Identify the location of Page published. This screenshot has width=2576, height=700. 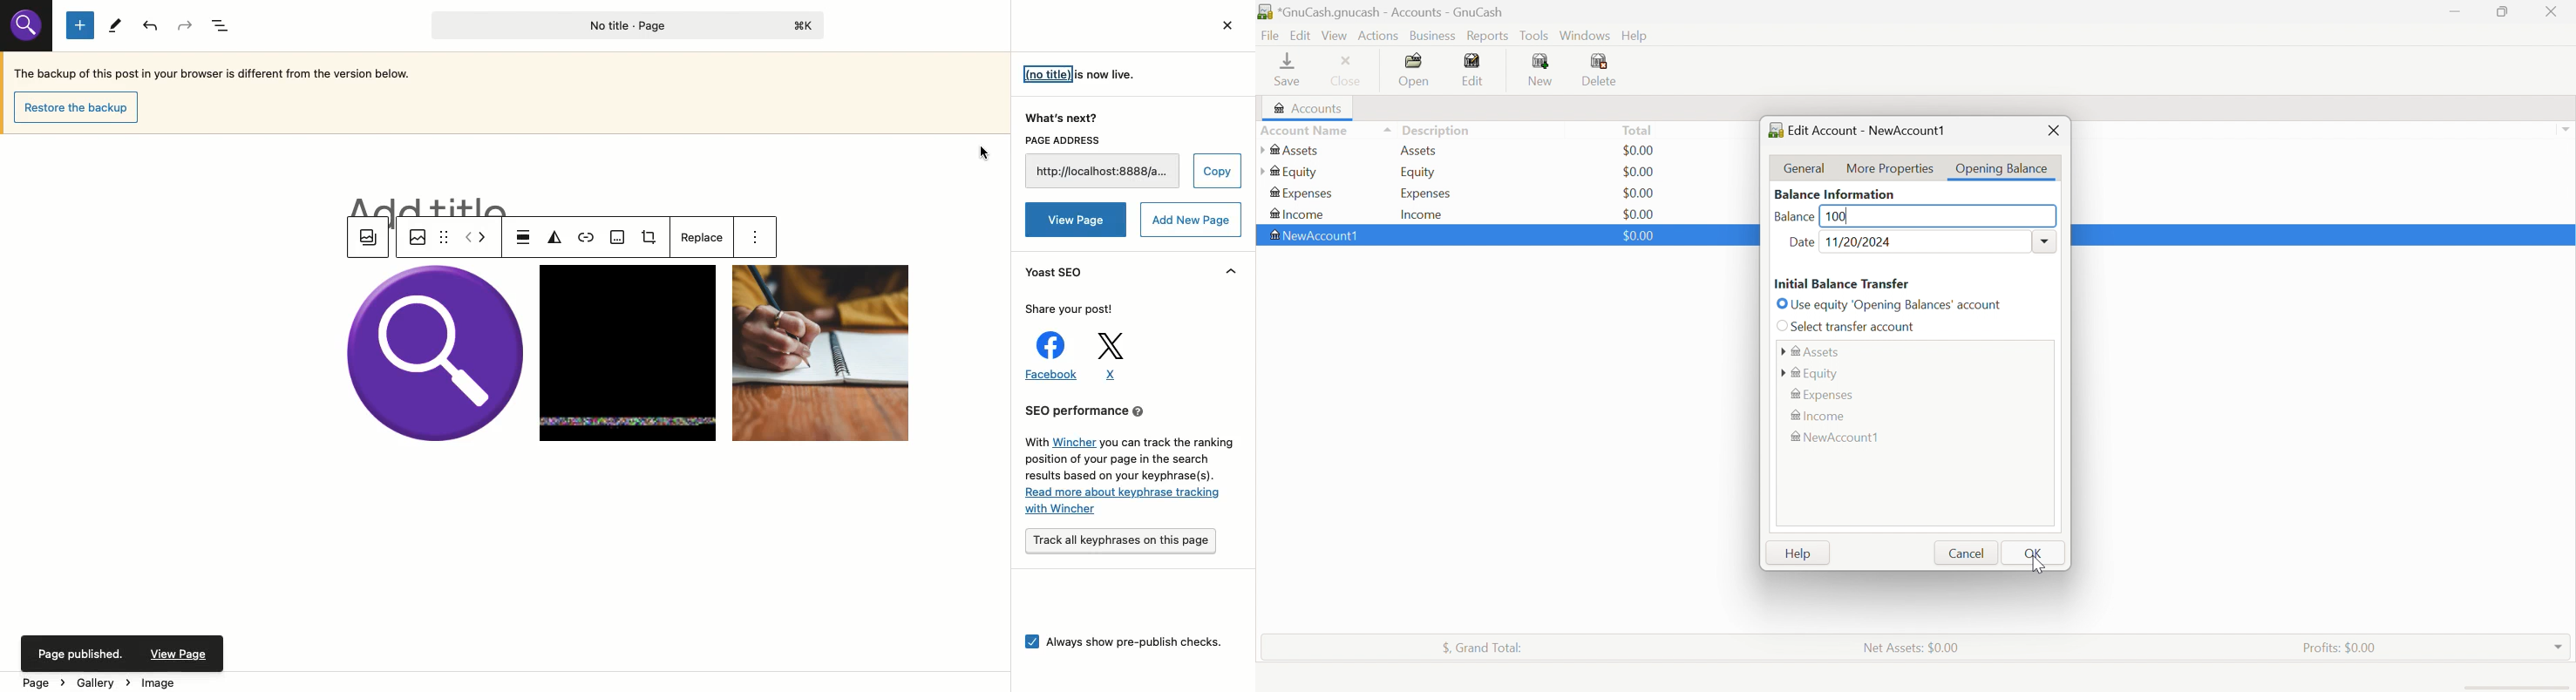
(122, 654).